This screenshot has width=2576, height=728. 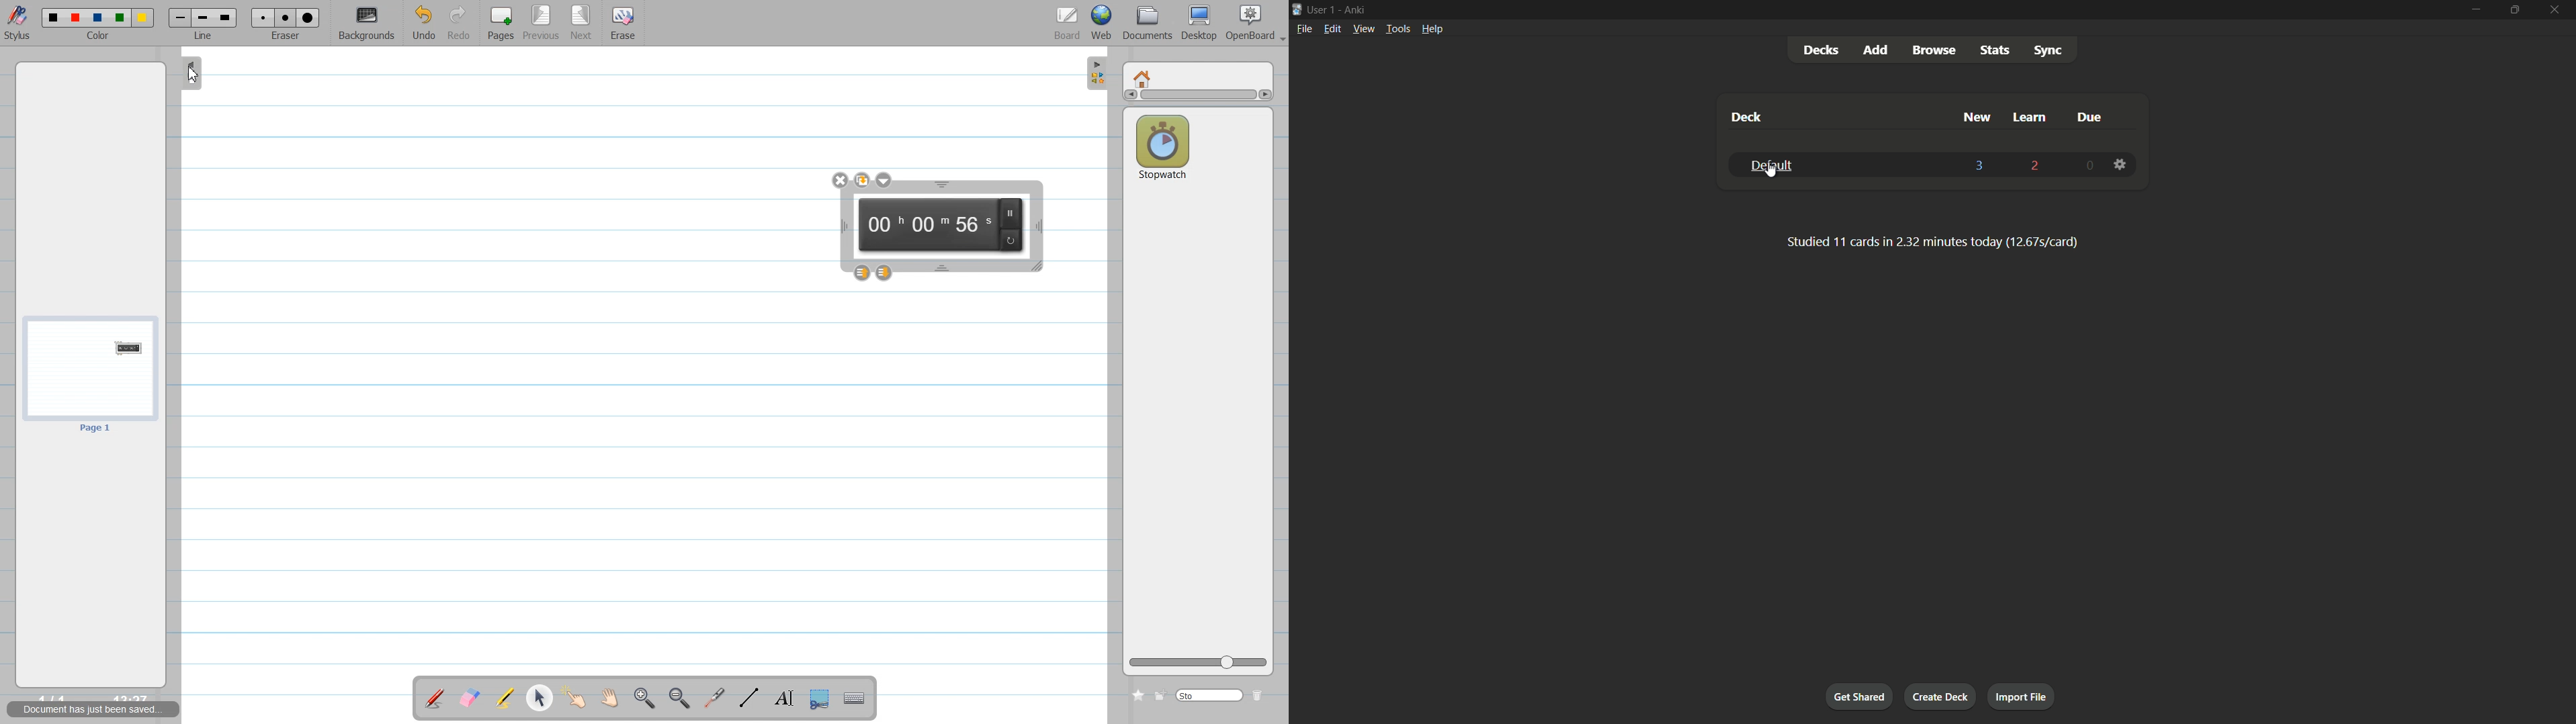 What do you see at coordinates (1332, 29) in the screenshot?
I see `edit menu` at bounding box center [1332, 29].